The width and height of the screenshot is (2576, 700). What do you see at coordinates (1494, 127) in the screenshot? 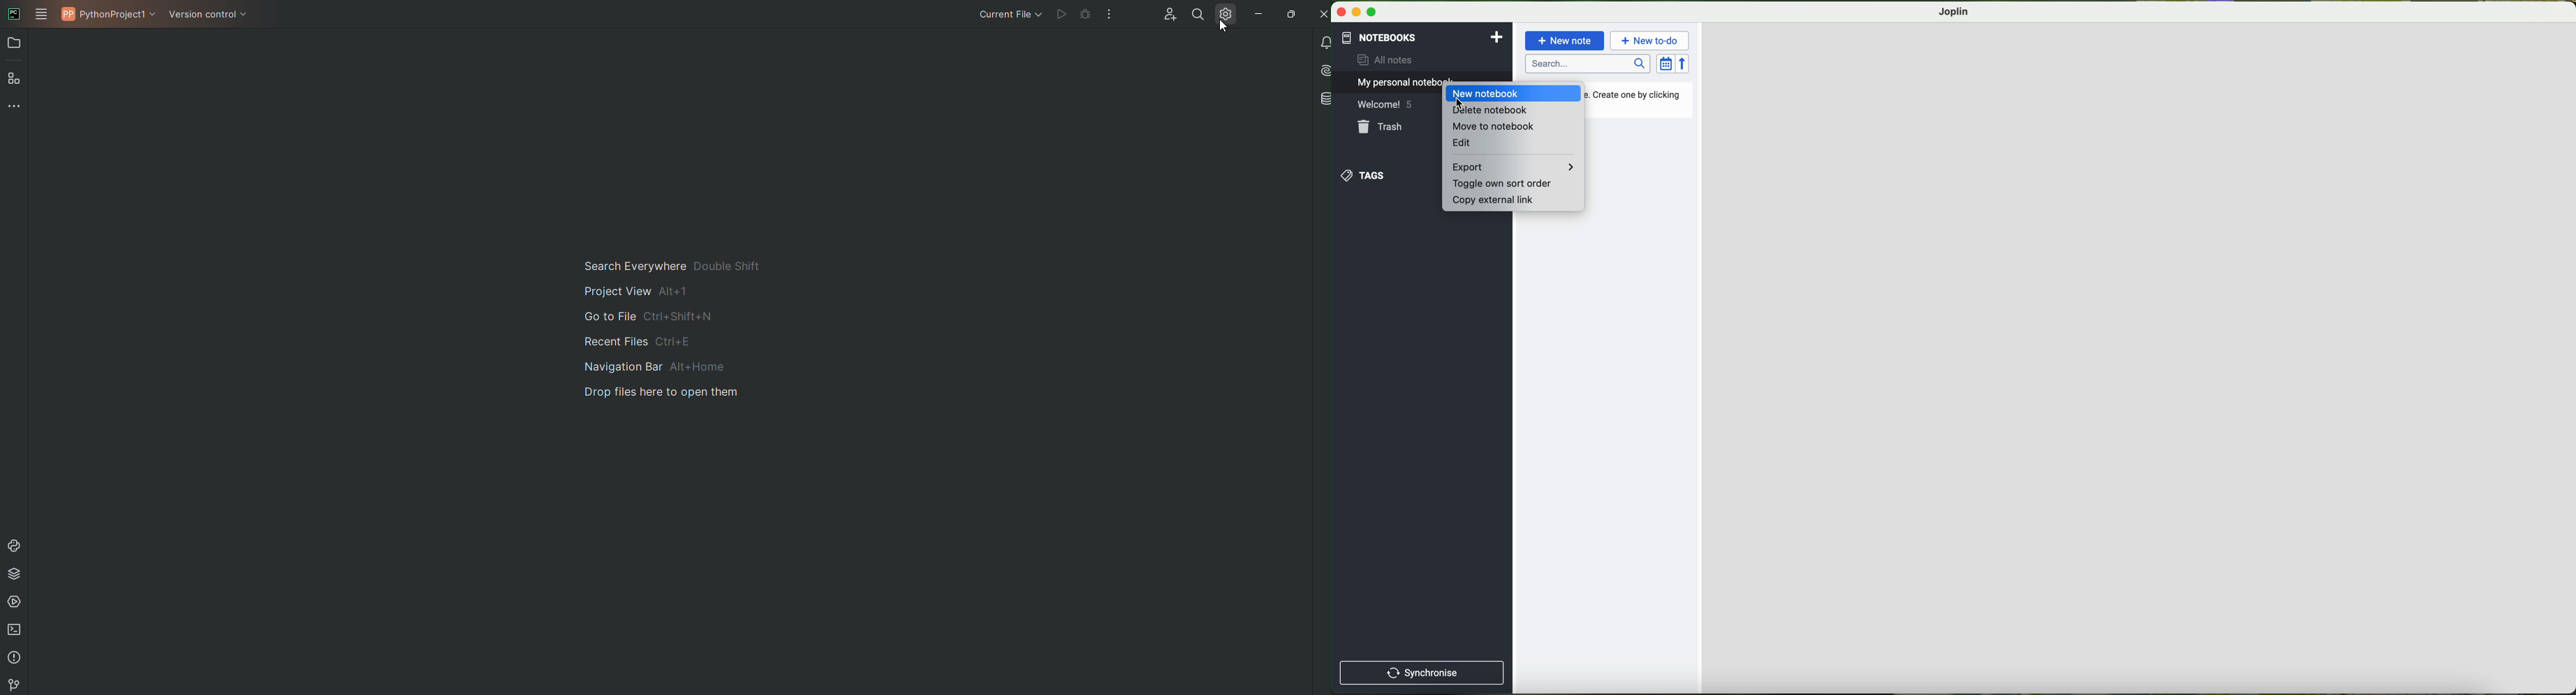
I see `move to notebook` at bounding box center [1494, 127].